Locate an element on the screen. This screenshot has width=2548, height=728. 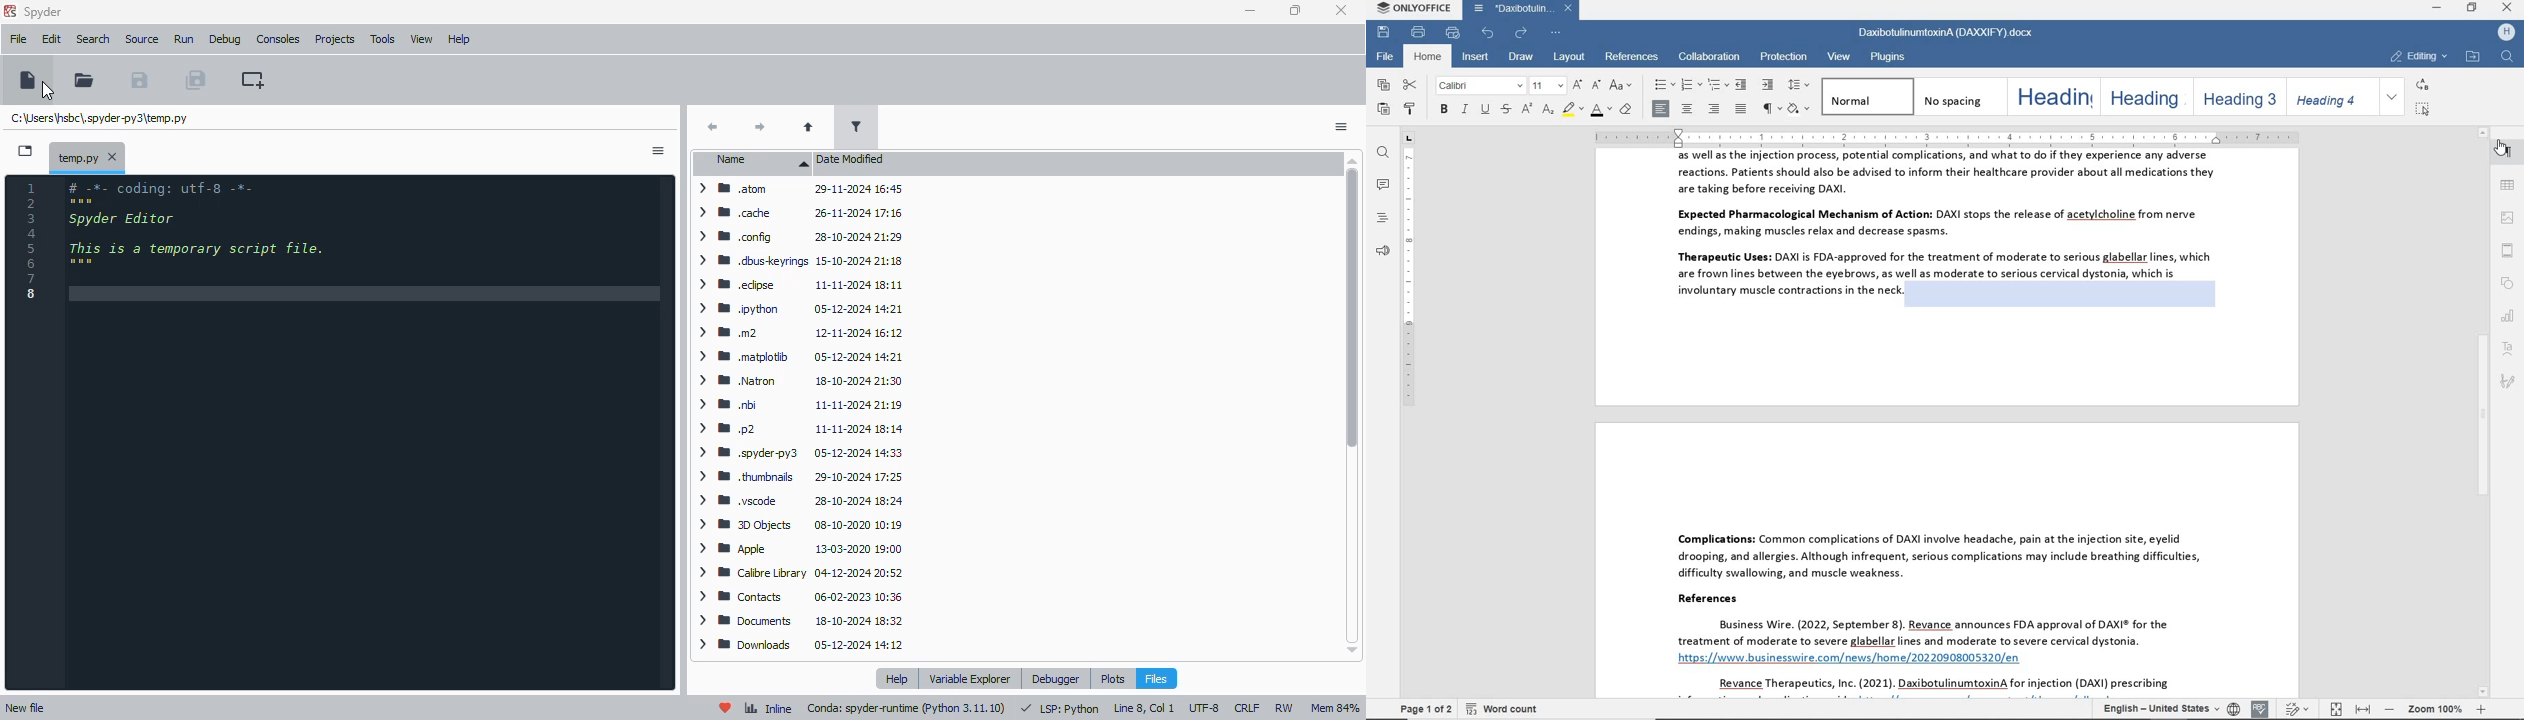
Complications: Common complications of DAXI involve headache, pain at the injection site, eyelid
drooping, and allergies. Although infrequent, serious complications may include breathing difficulties,
difficulty swallowing, and muscle weakness.
References

Business Wire. (2022, September 8). Revance announces FDA approval of DAXI® for the
treatment of moderate to severe glabellar lines and moderate to severe cervical dystonia.
https://www businesswire.com/news/home/20220908005320/en

Revance Therapeutics, Inc. (2021). DaxibotulinumtoxinA for injection (DAXI) prescribing is located at coordinates (1946, 559).